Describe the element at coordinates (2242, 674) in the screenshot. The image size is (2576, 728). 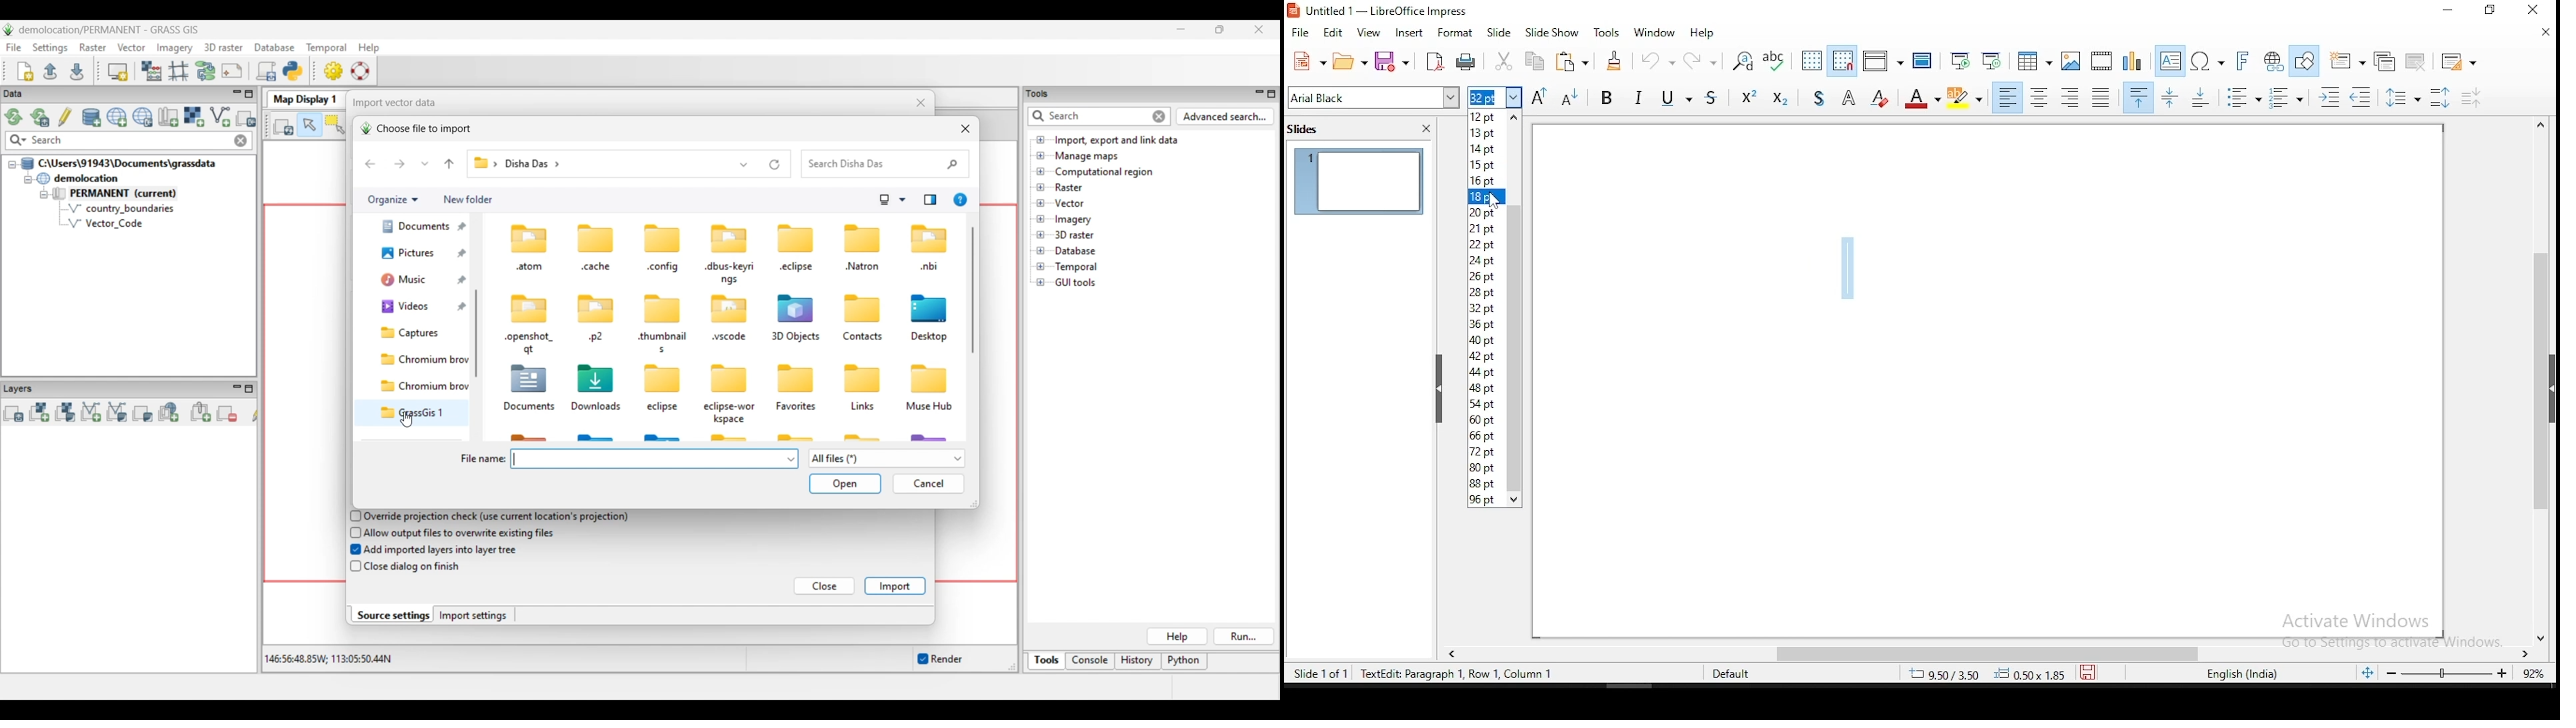
I see `English (India)` at that location.